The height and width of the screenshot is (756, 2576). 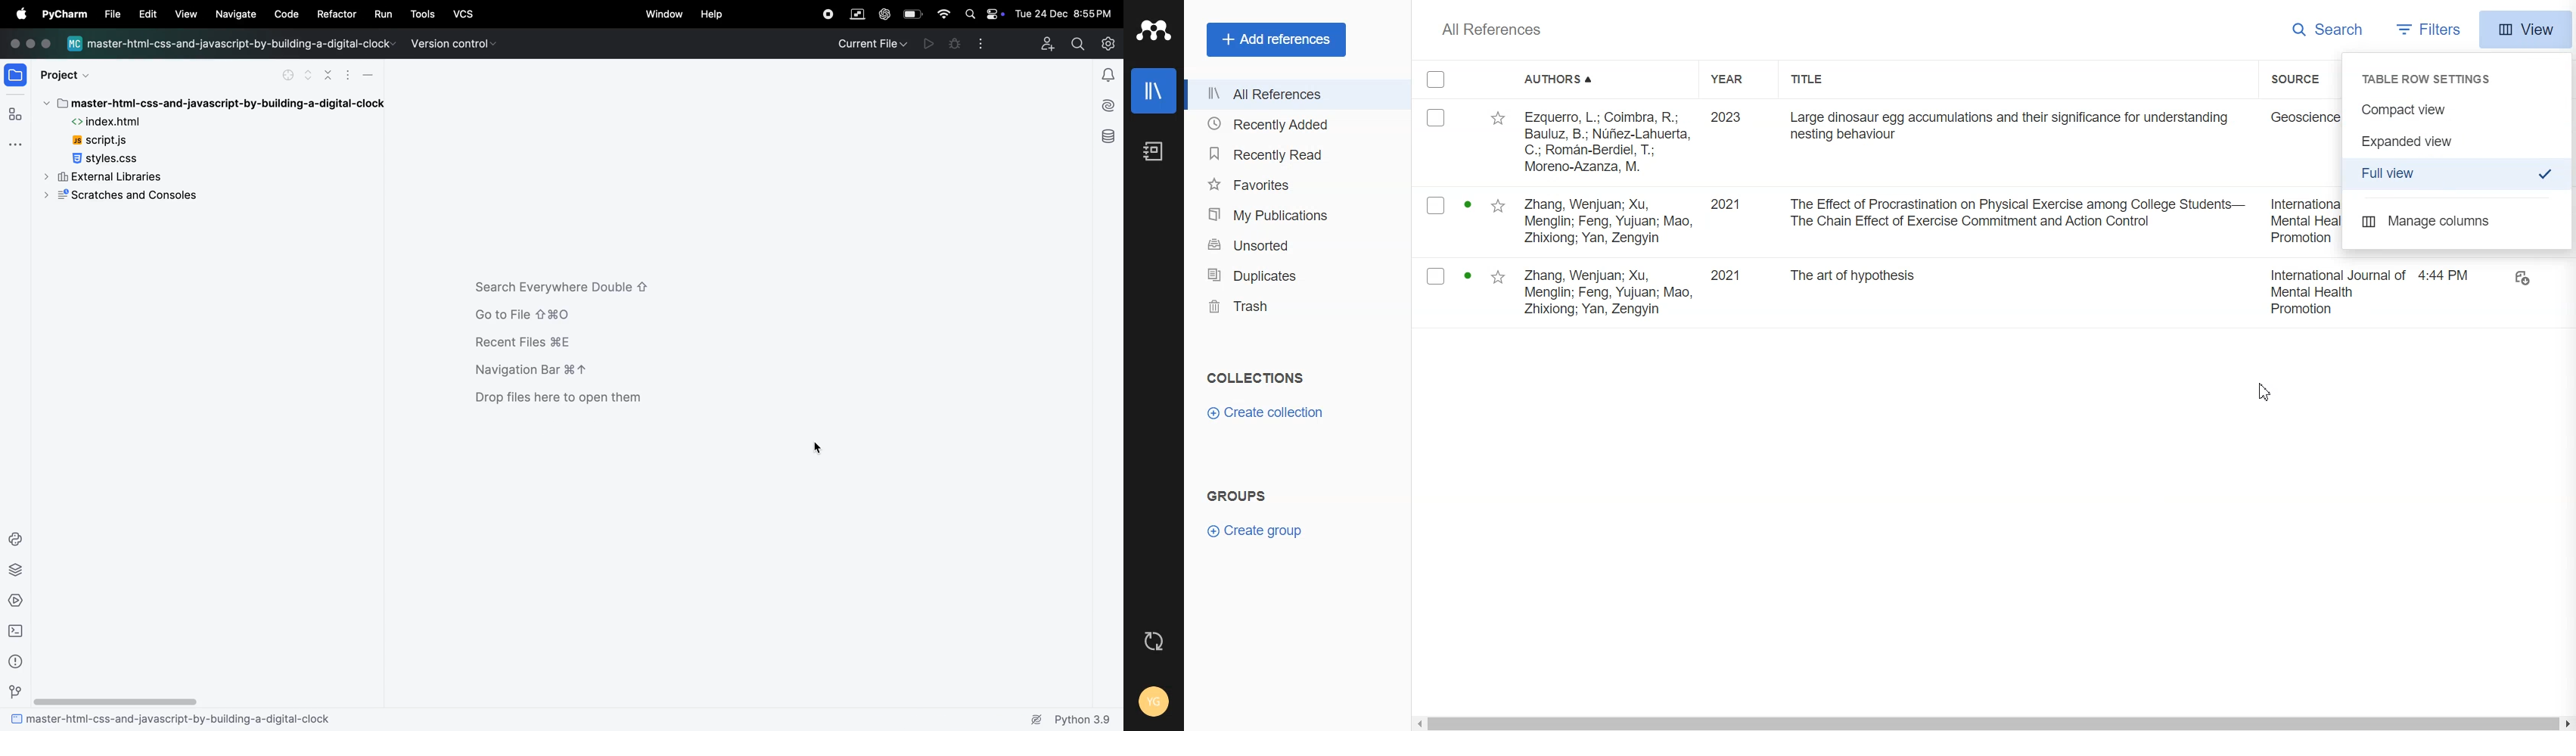 What do you see at coordinates (994, 14) in the screenshot?
I see `battery` at bounding box center [994, 14].